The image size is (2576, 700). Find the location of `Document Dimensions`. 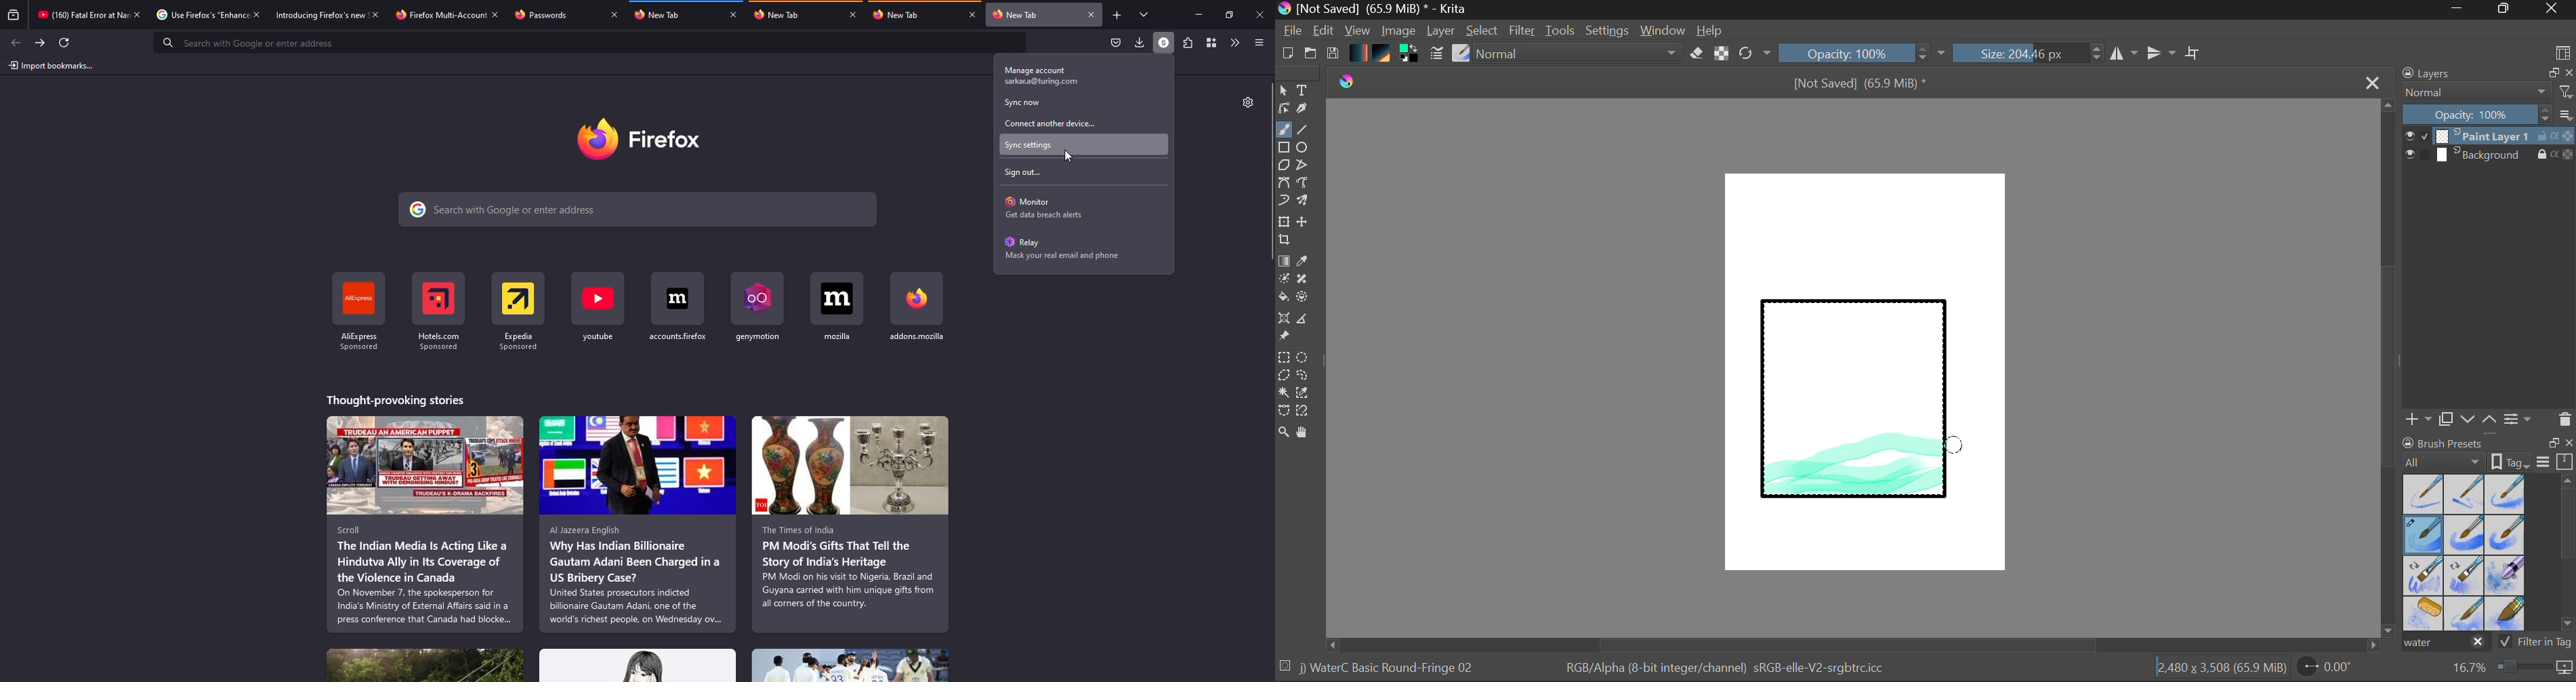

Document Dimensions is located at coordinates (2221, 670).